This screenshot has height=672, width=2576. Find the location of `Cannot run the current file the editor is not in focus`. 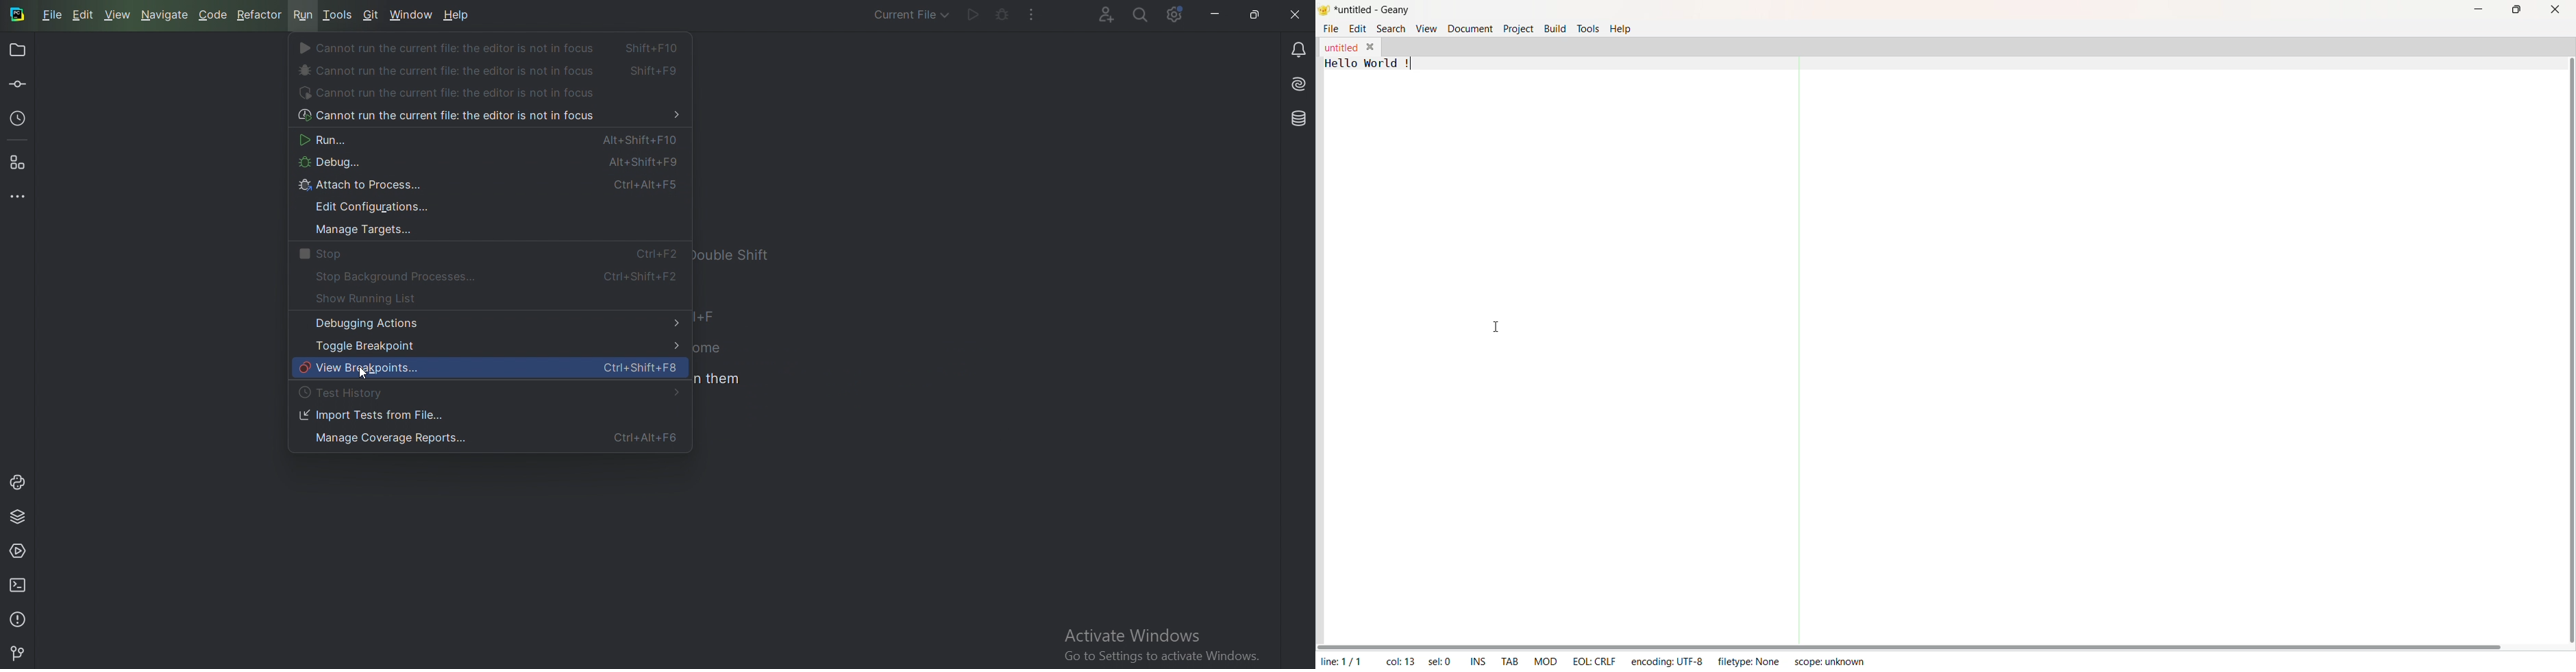

Cannot run the current file the editor is not in focus is located at coordinates (490, 70).